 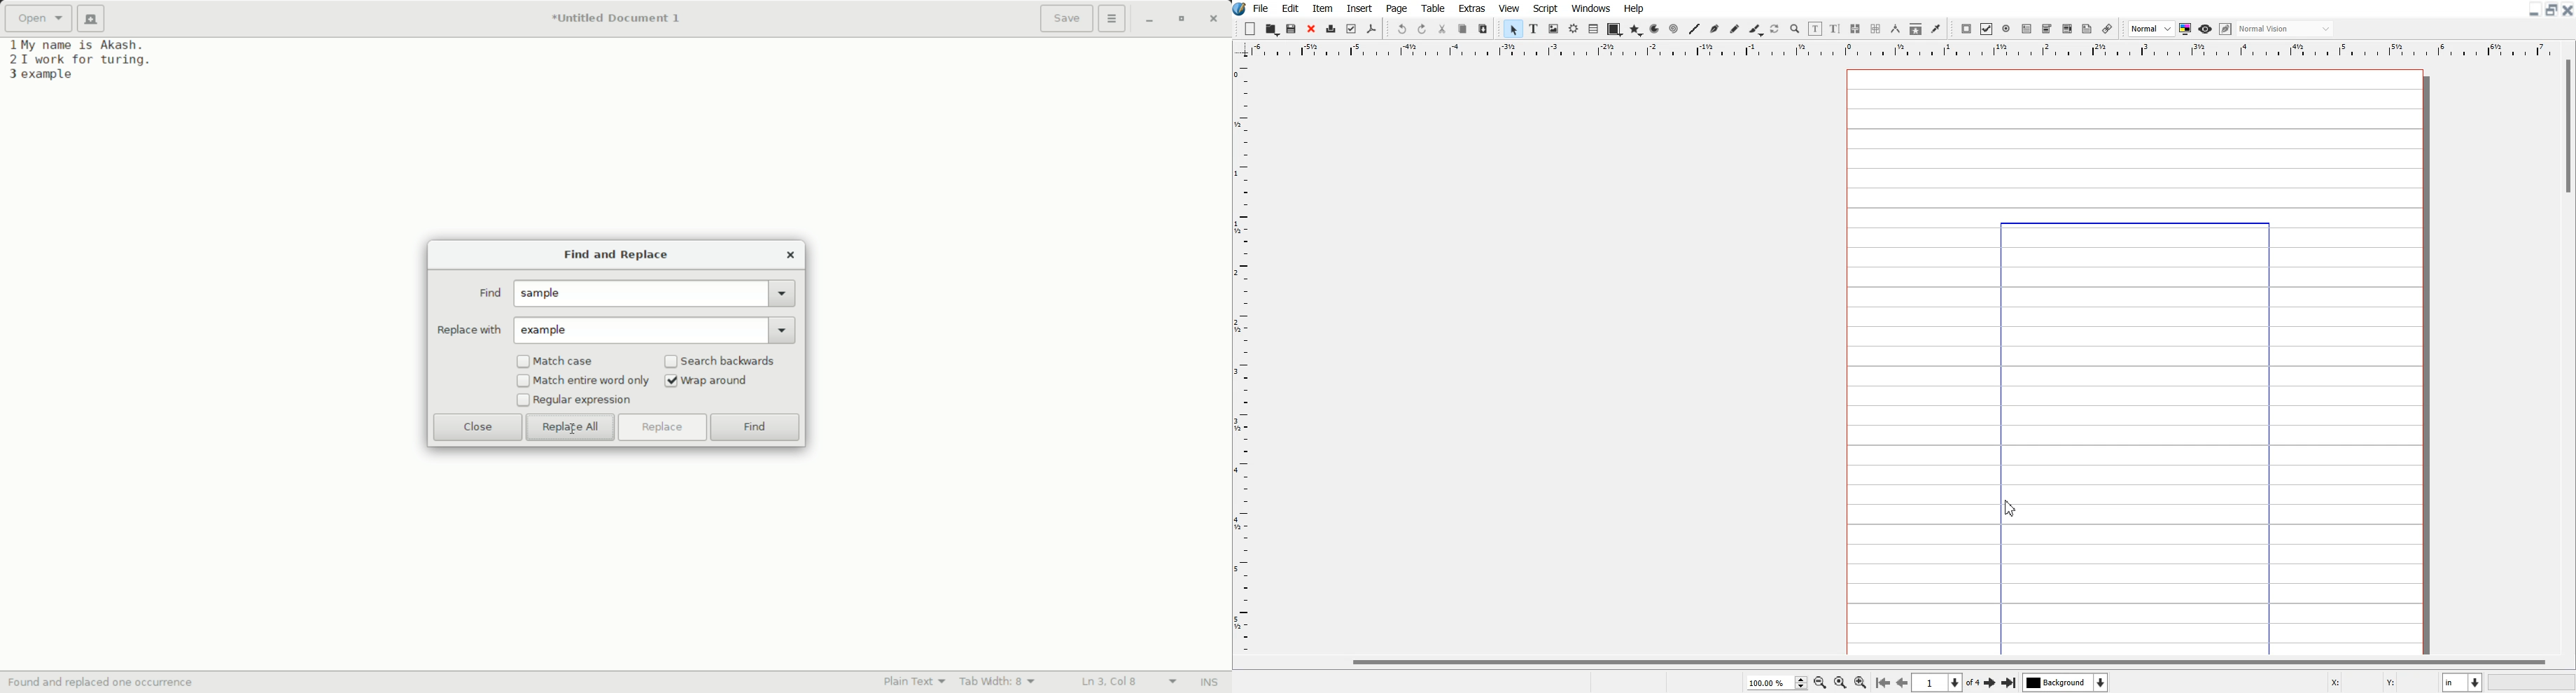 What do you see at coordinates (1815, 28) in the screenshot?
I see `Edit contents of frame` at bounding box center [1815, 28].